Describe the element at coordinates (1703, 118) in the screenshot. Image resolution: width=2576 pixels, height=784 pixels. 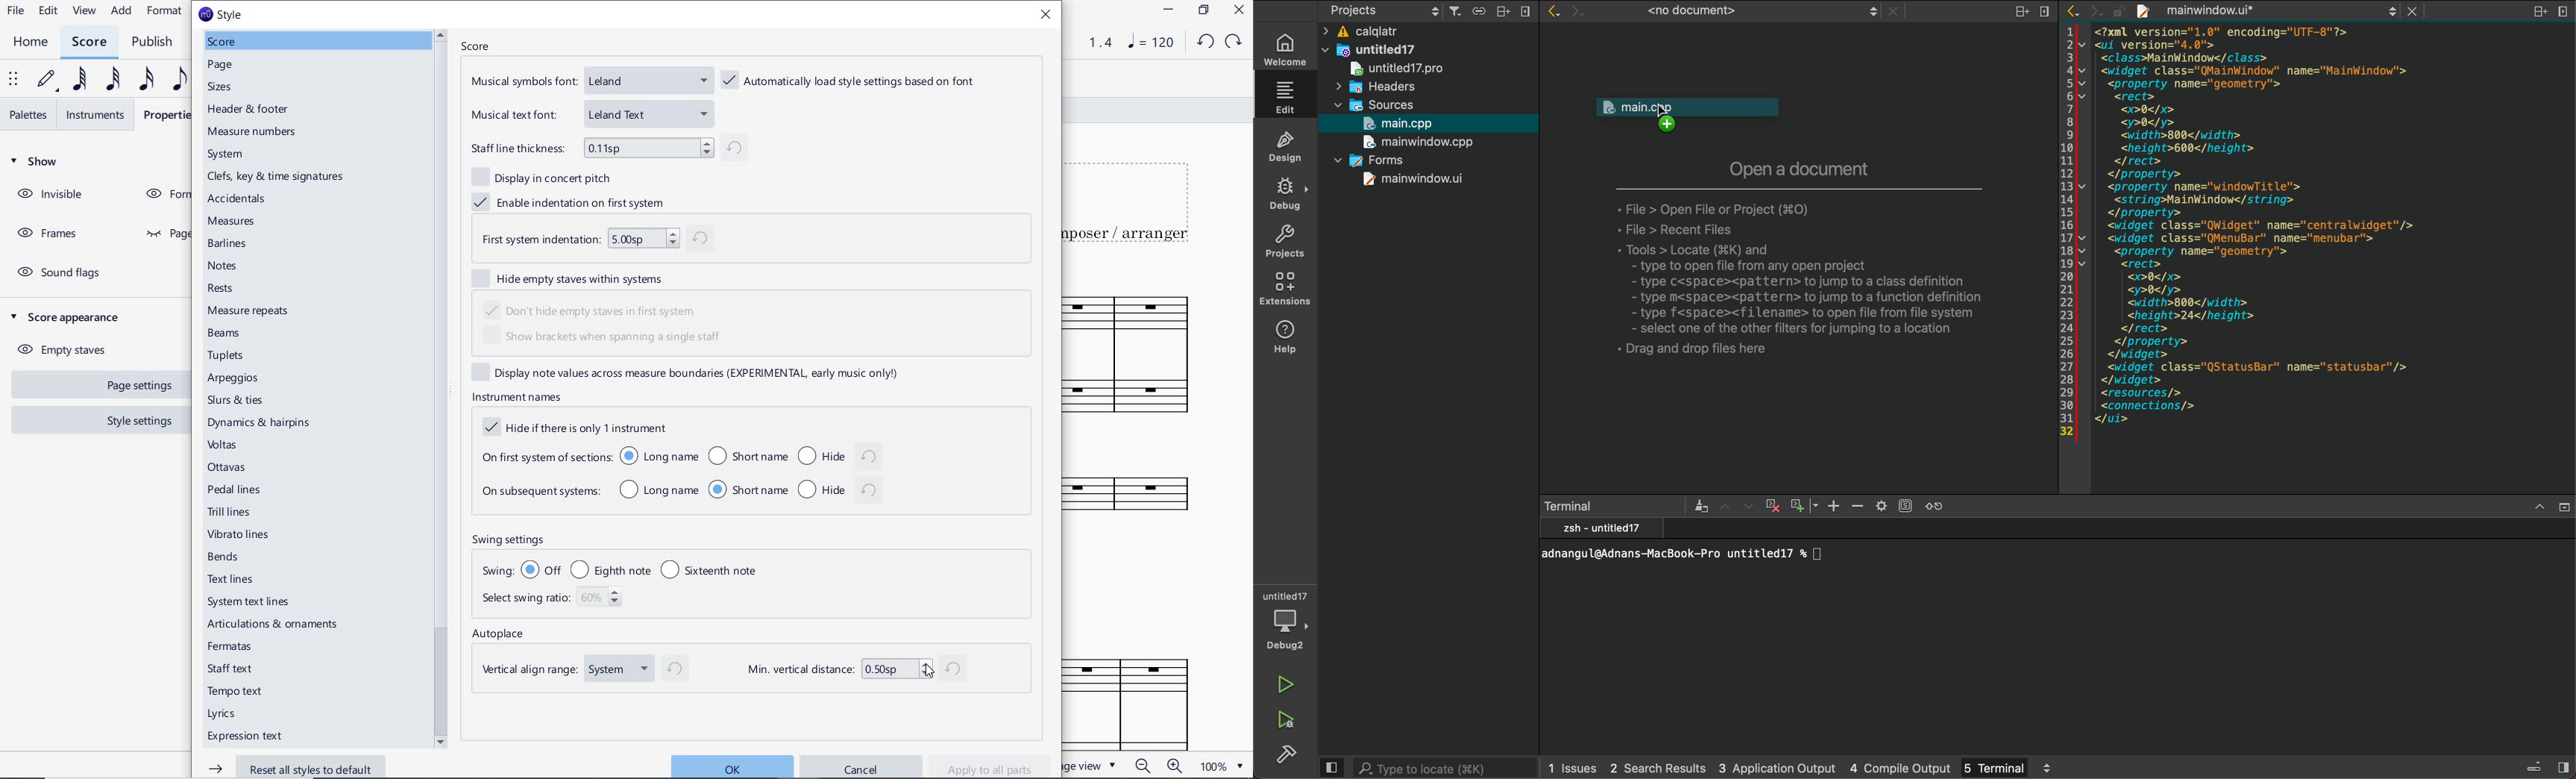
I see `on key up` at that location.